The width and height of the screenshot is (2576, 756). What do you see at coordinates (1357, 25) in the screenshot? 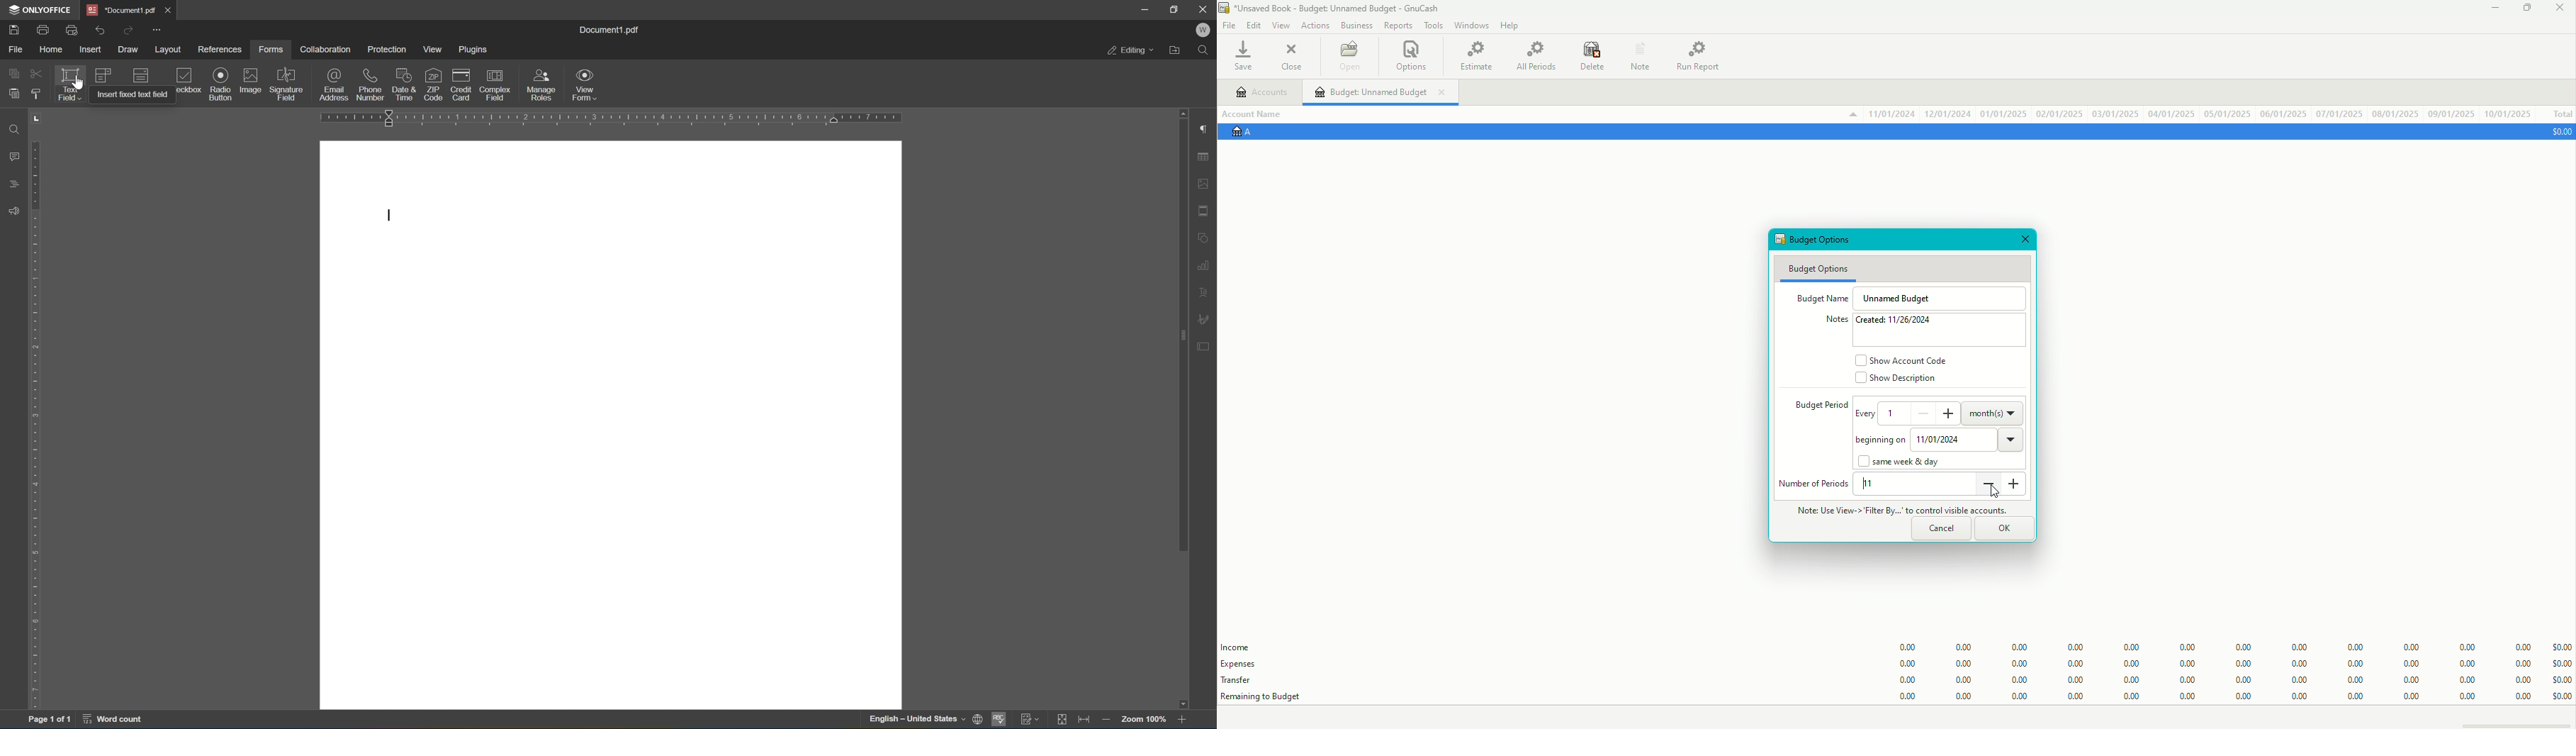
I see `Business` at bounding box center [1357, 25].